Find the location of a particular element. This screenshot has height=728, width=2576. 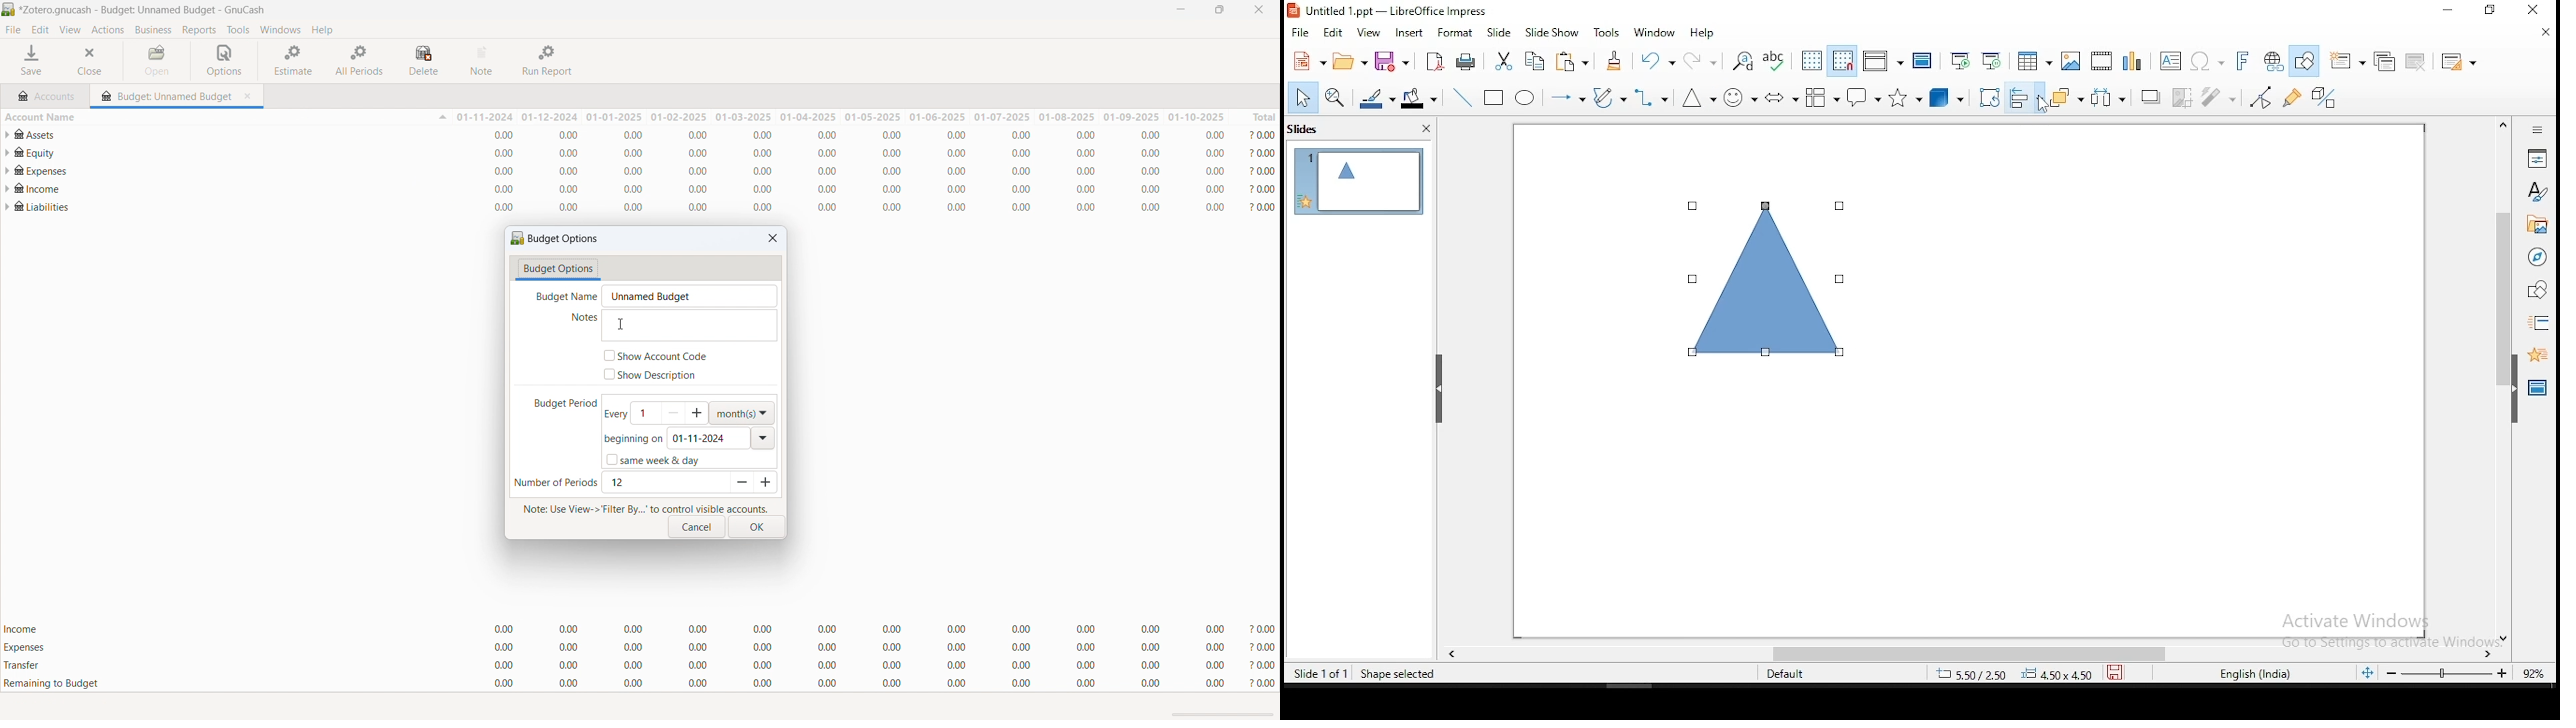

acrobat as pdf is located at coordinates (1436, 61).